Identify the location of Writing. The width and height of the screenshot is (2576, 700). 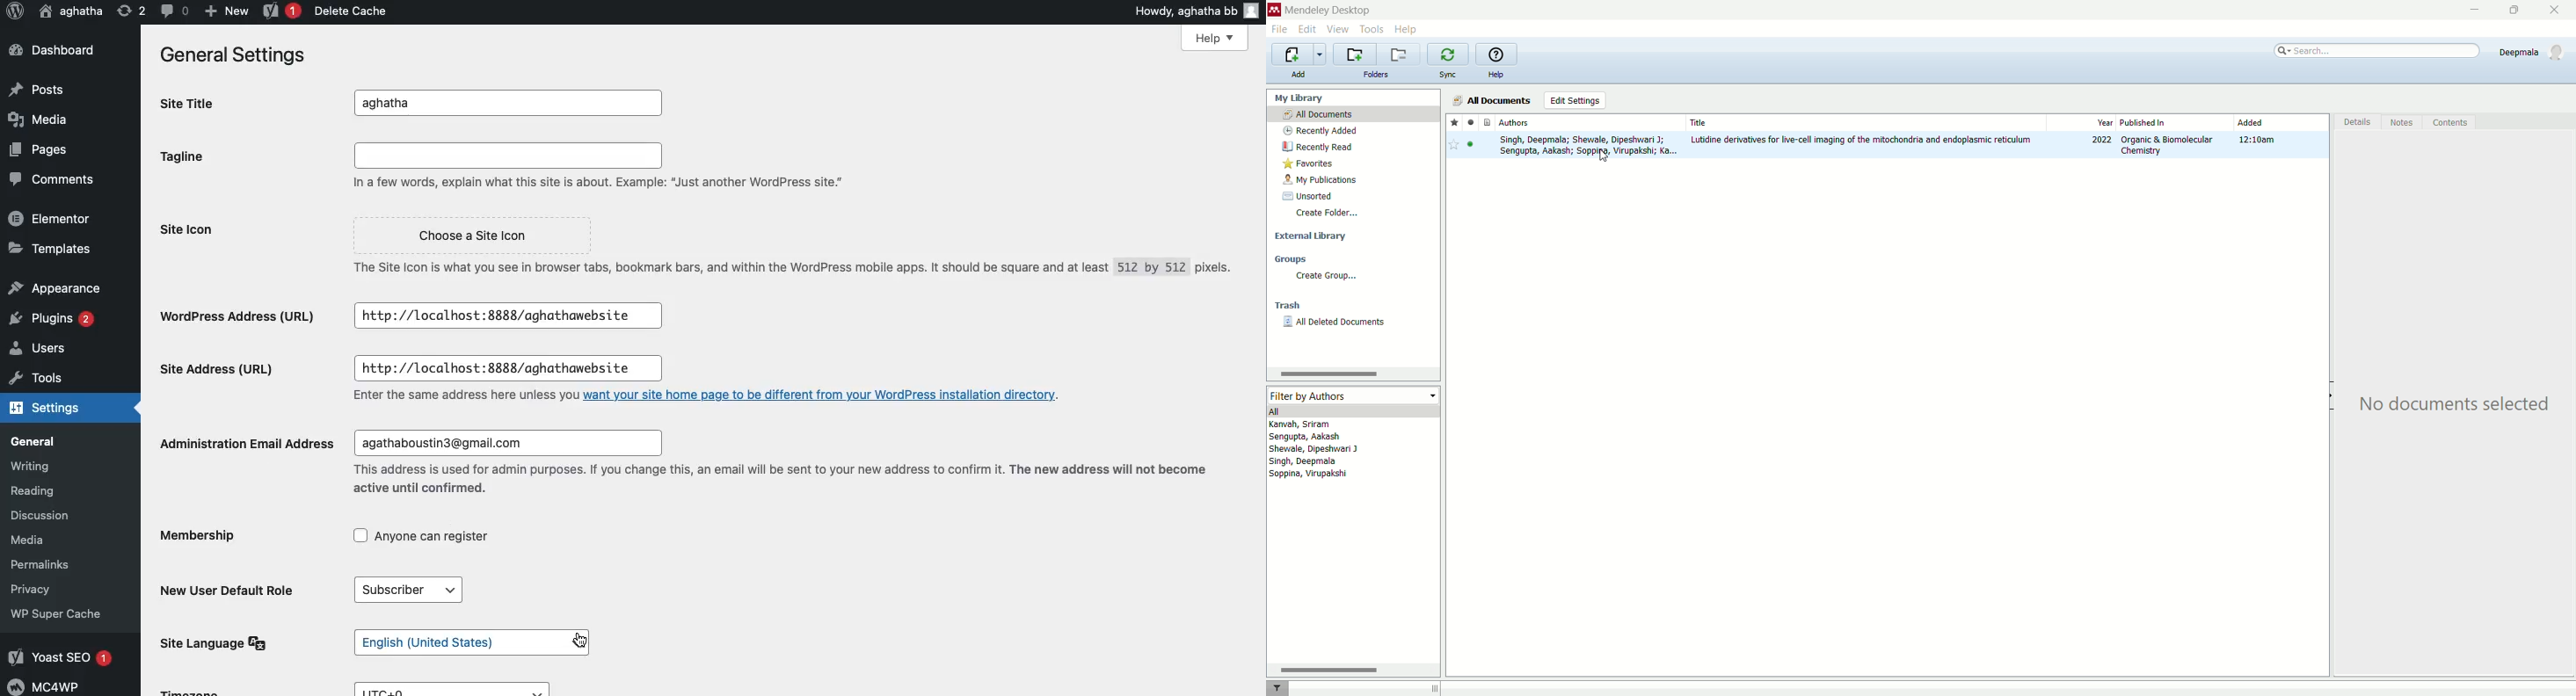
(40, 466).